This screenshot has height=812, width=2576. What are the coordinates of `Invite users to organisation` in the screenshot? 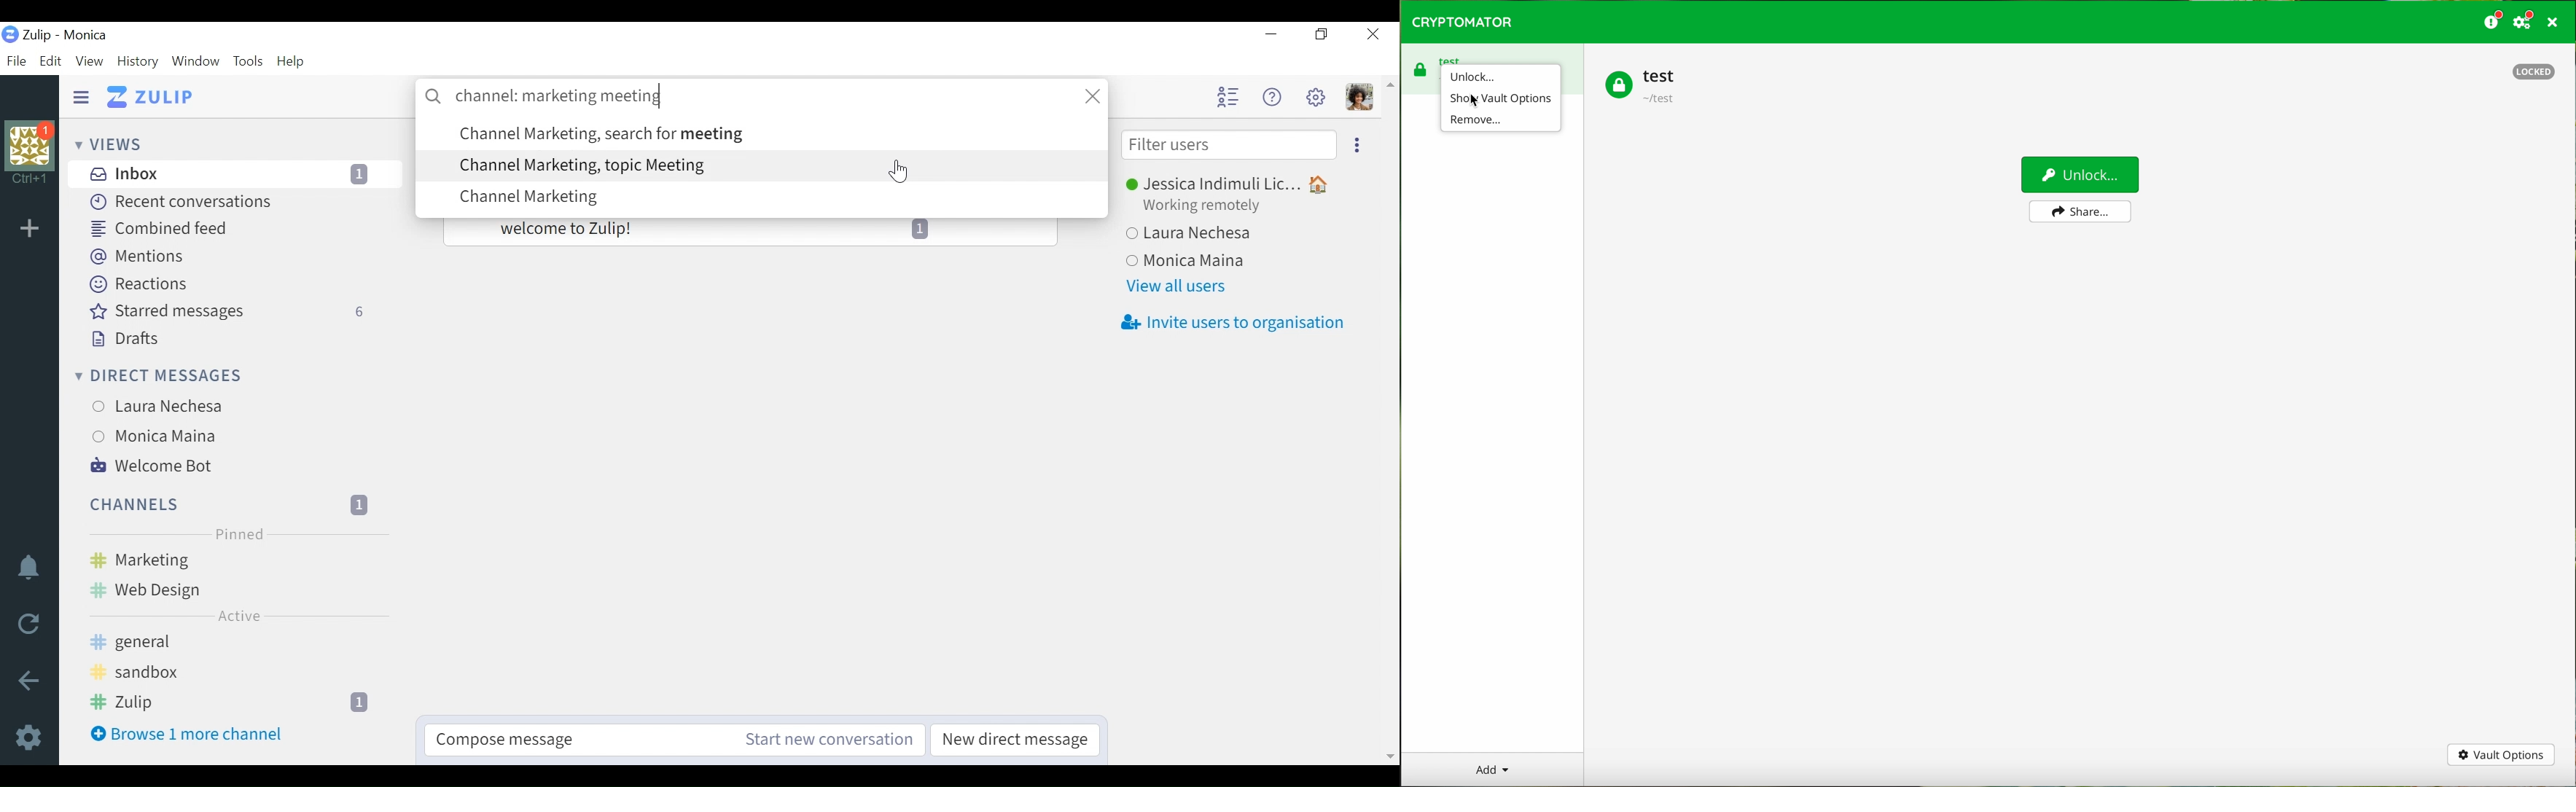 It's located at (1236, 321).